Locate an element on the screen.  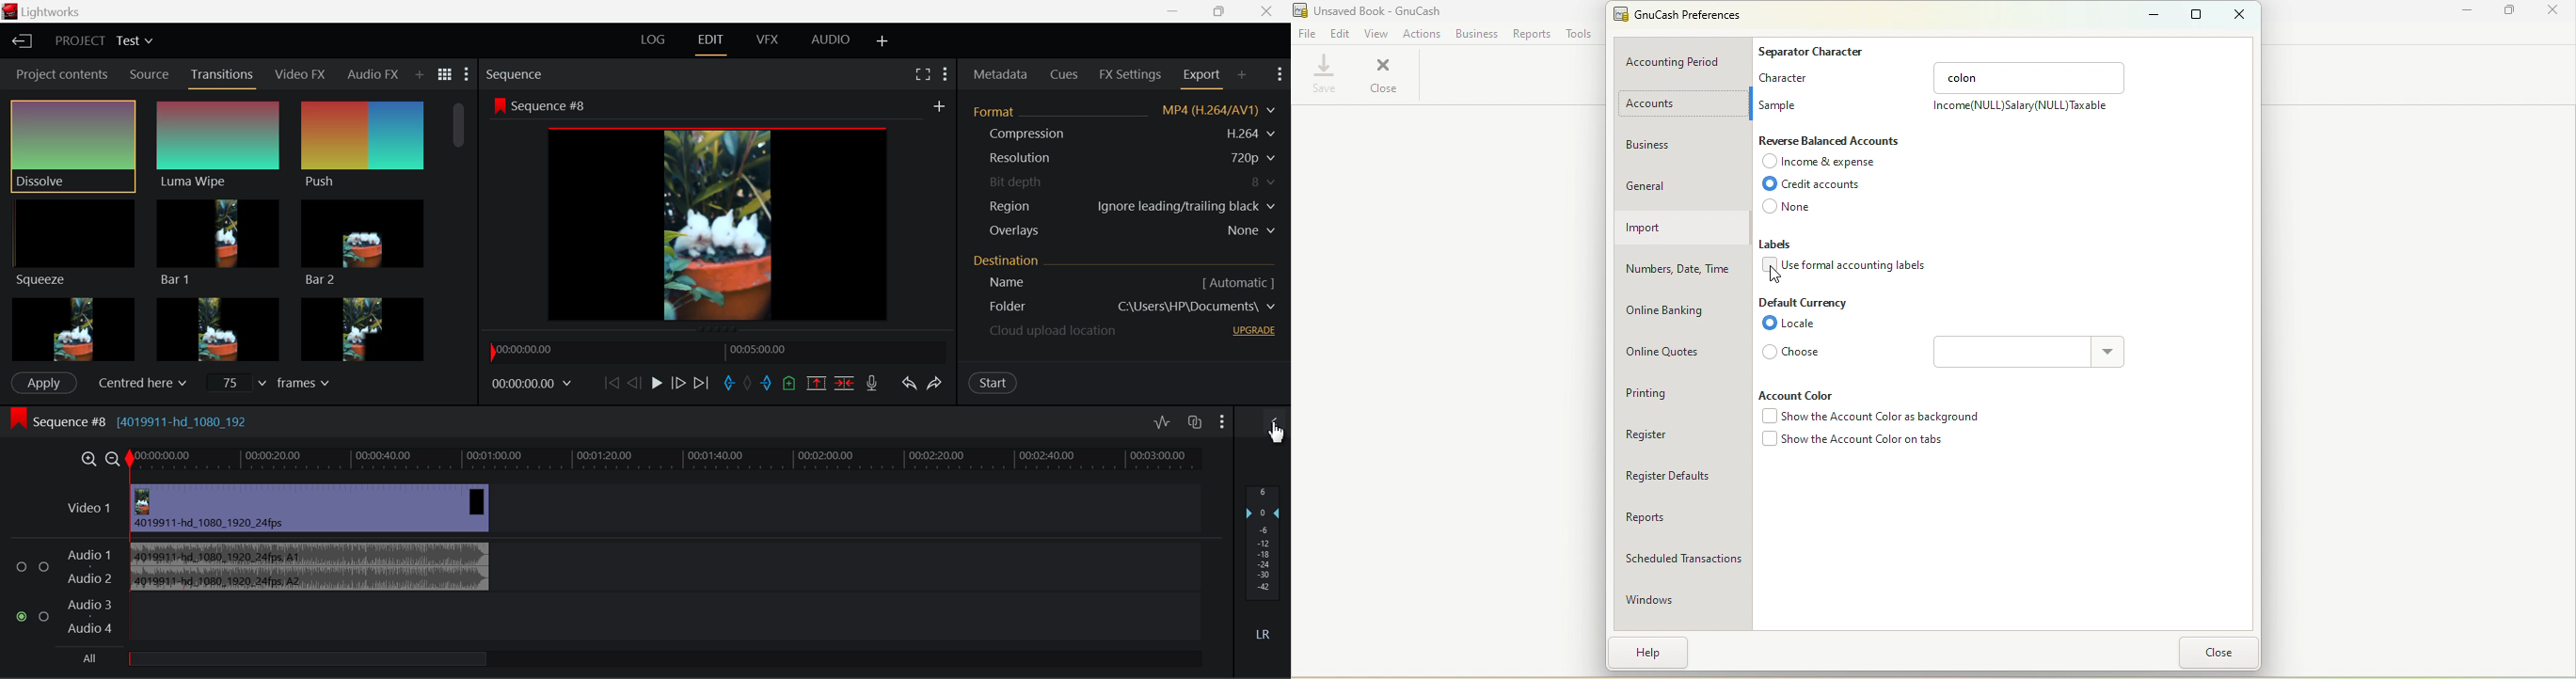
AUDIO Layout is located at coordinates (833, 38).